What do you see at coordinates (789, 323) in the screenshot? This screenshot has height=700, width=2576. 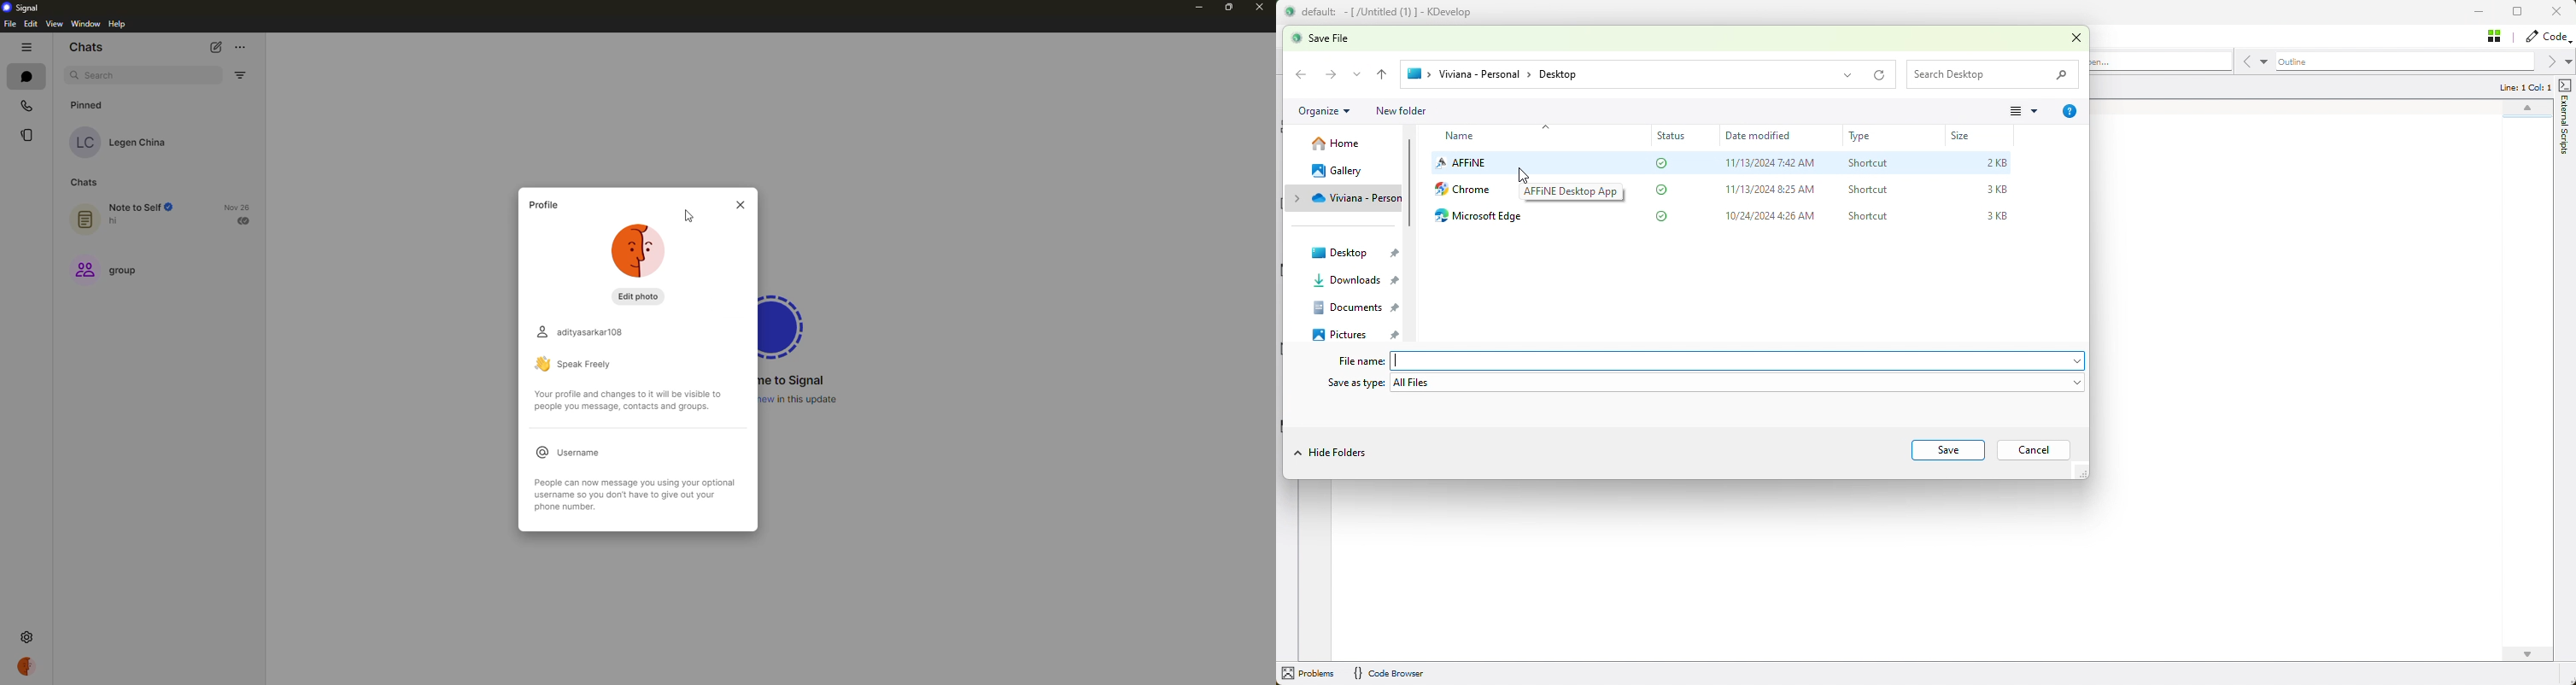 I see `signal` at bounding box center [789, 323].